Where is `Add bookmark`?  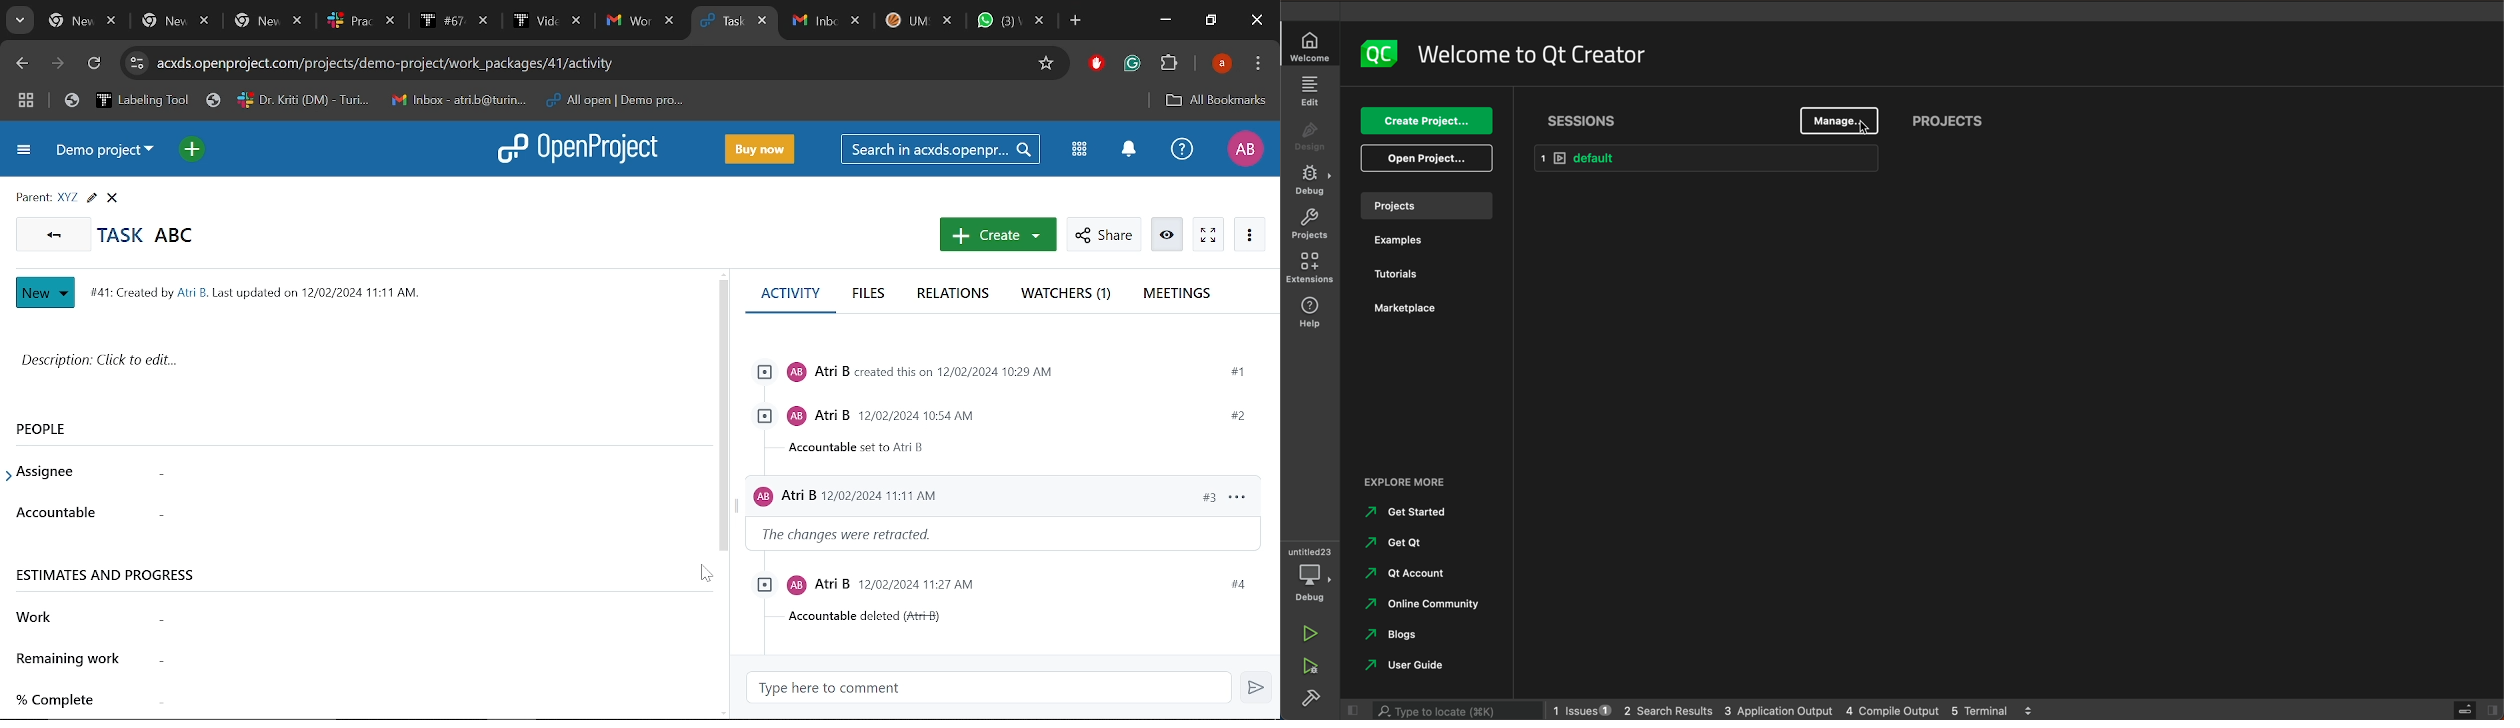 Add bookmark is located at coordinates (1049, 64).